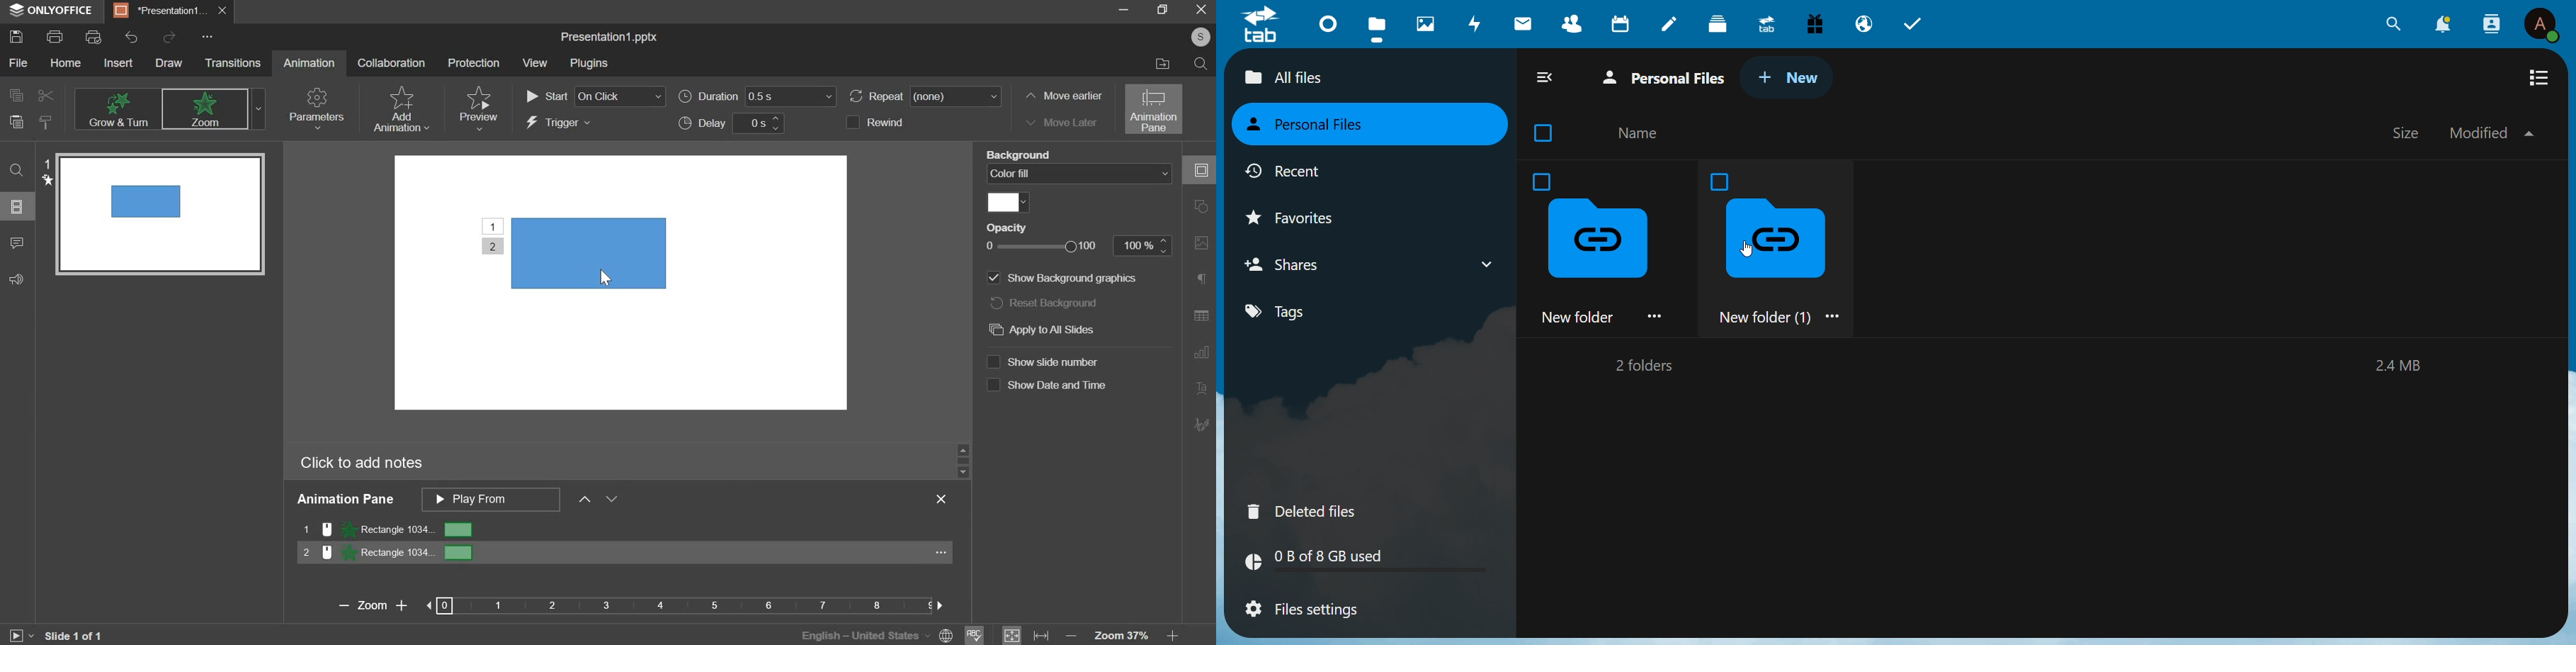 Image resolution: width=2576 pixels, height=672 pixels. I want to click on insert, so click(120, 64).